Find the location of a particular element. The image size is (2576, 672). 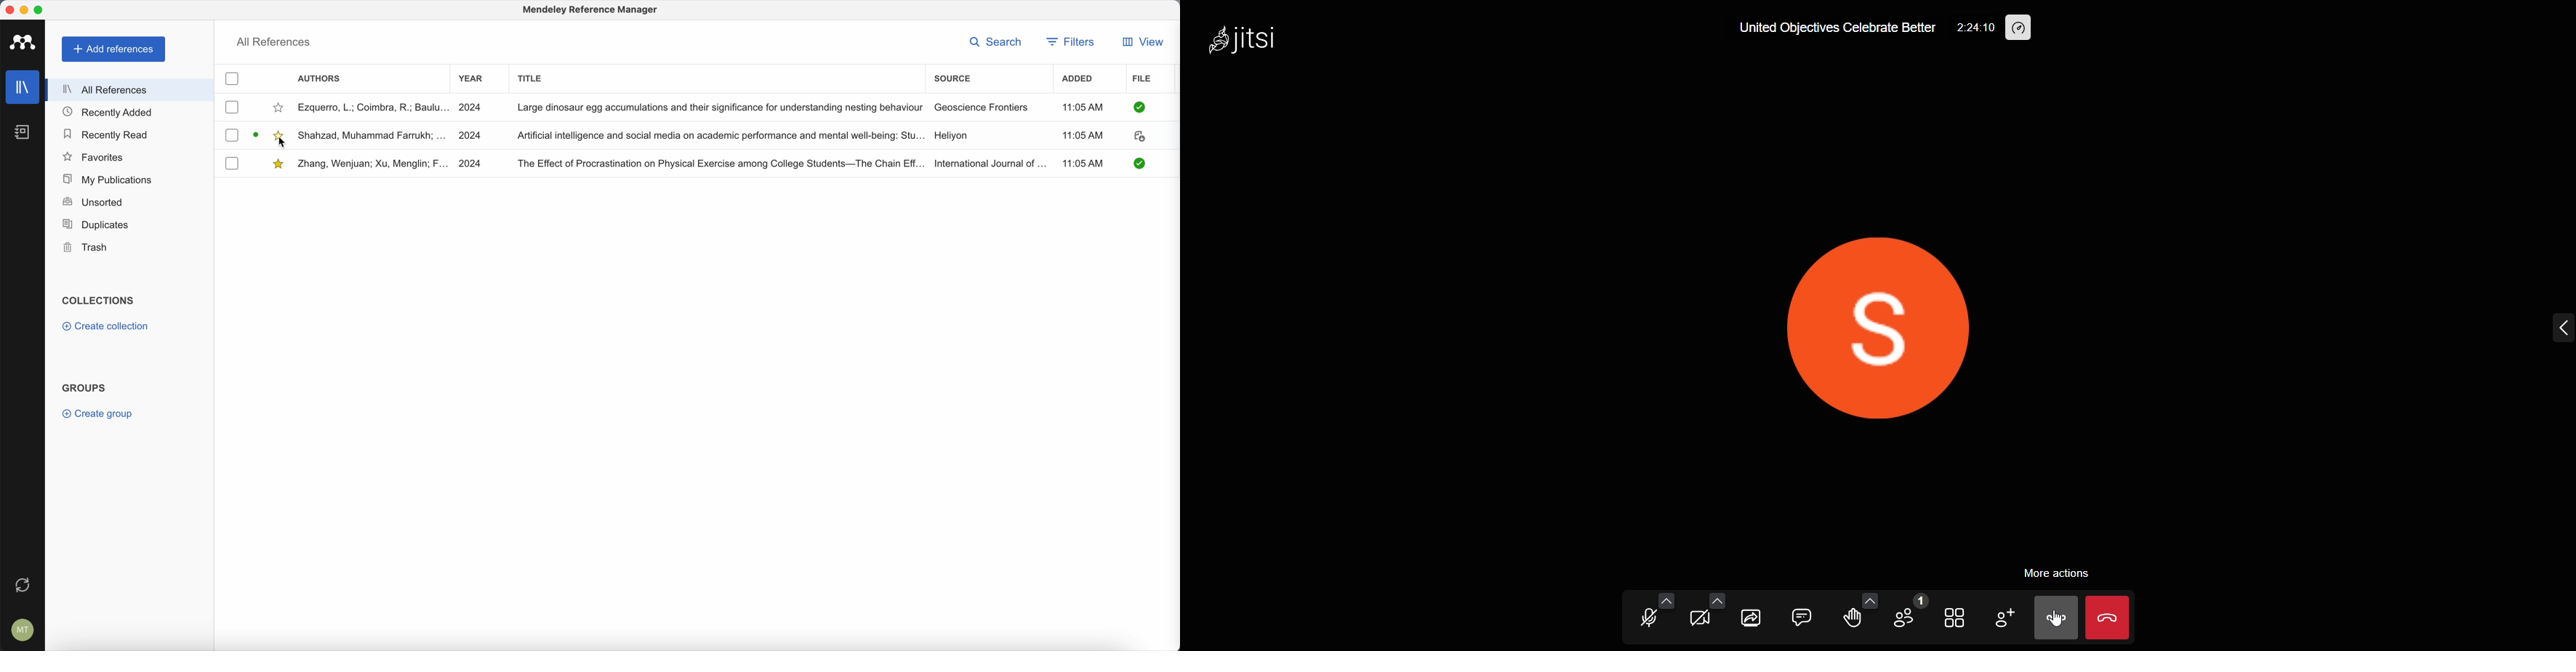

maximize program is located at coordinates (41, 9).